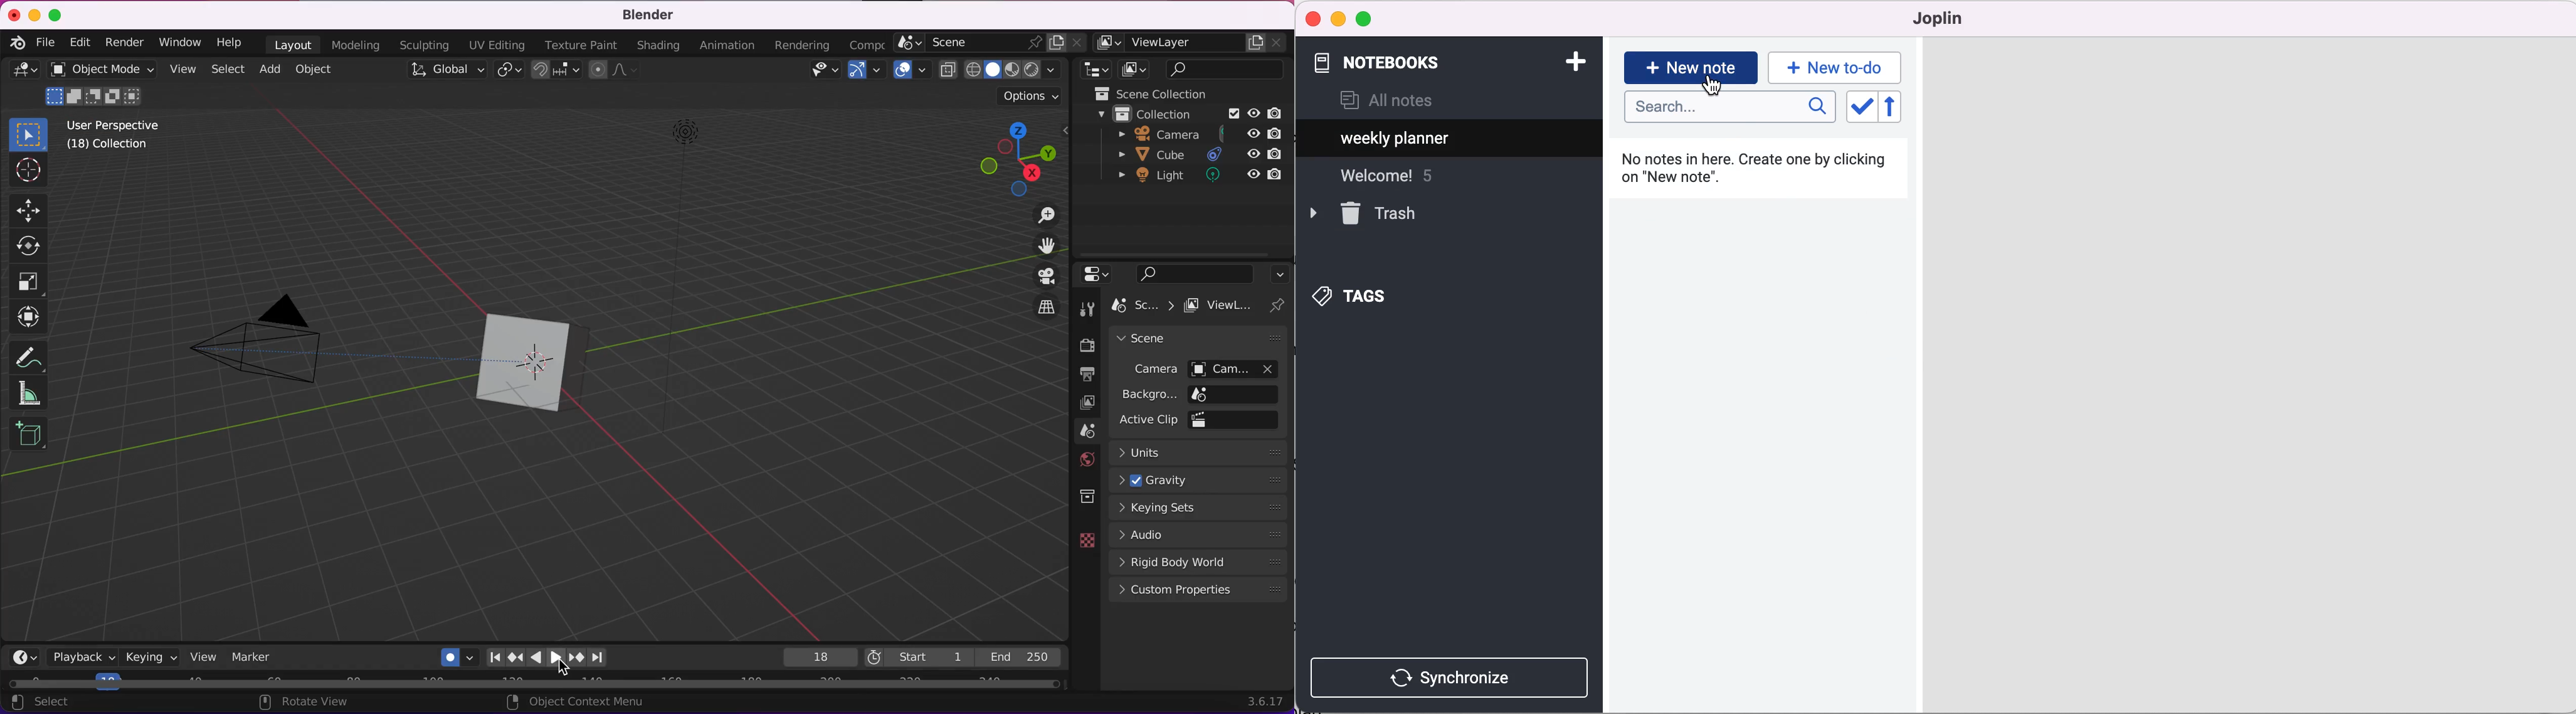  Describe the element at coordinates (557, 71) in the screenshot. I see `snap` at that location.